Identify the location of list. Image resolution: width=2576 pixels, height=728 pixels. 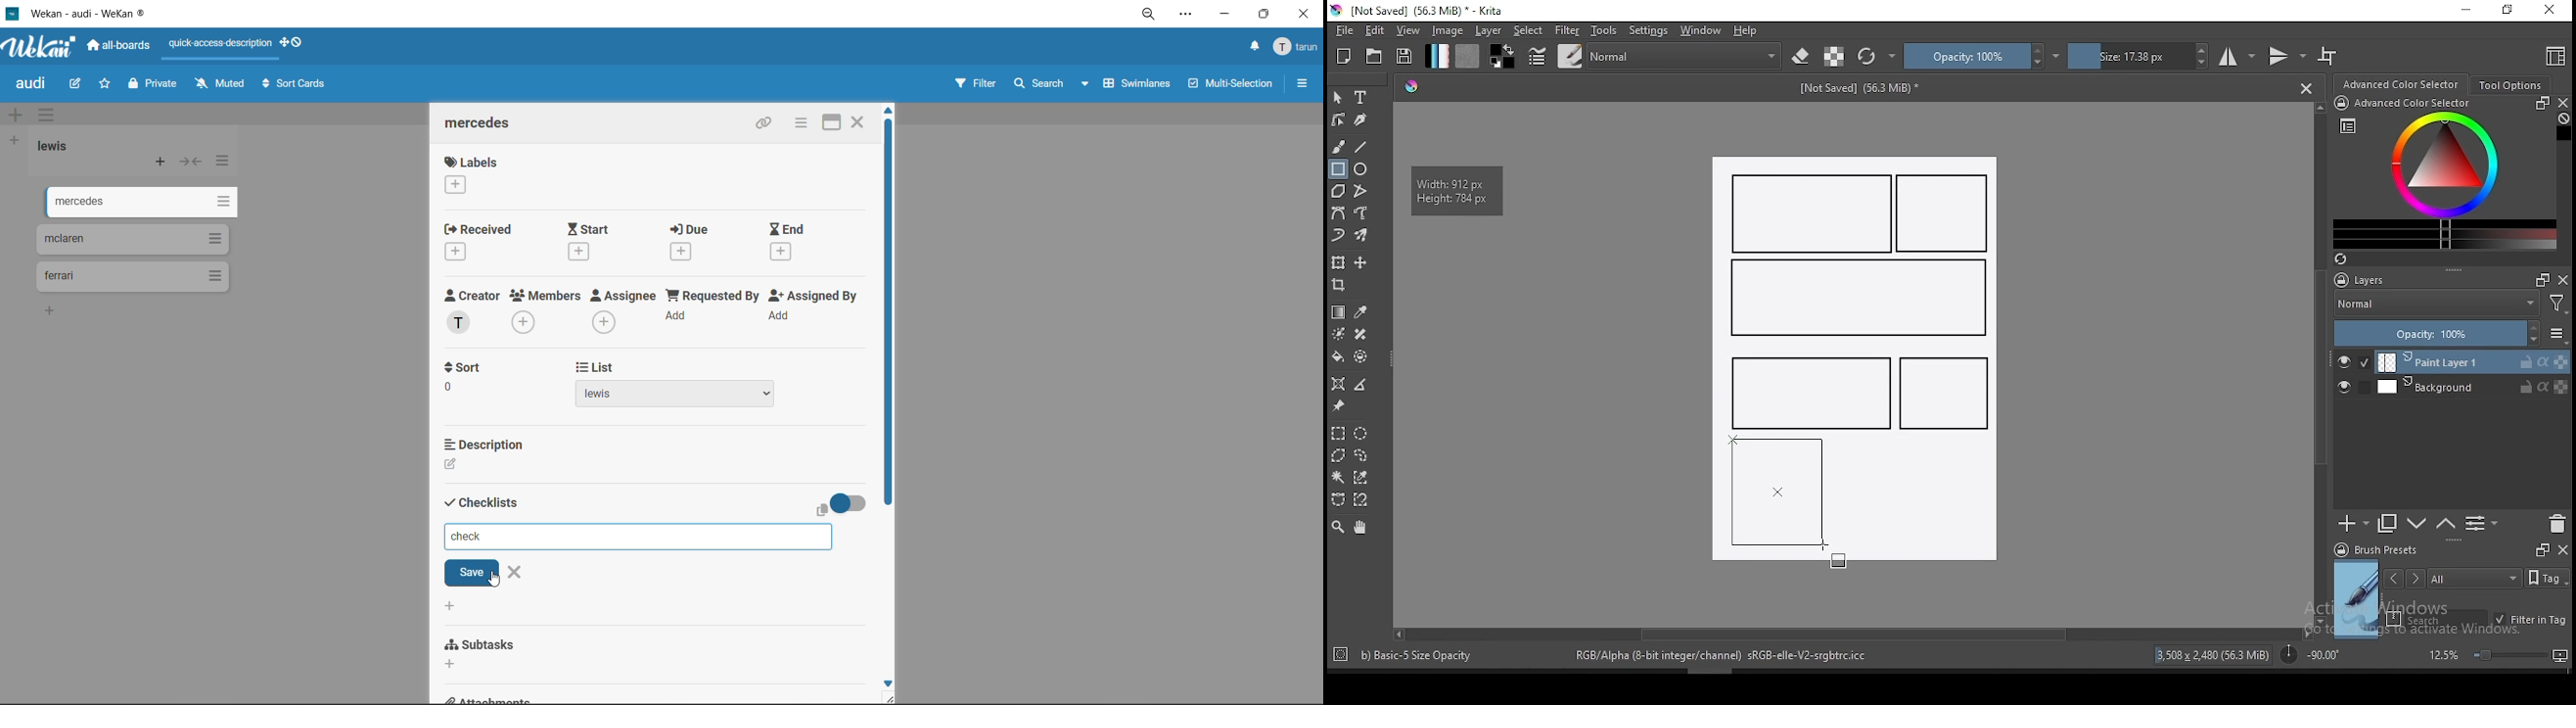
(598, 368).